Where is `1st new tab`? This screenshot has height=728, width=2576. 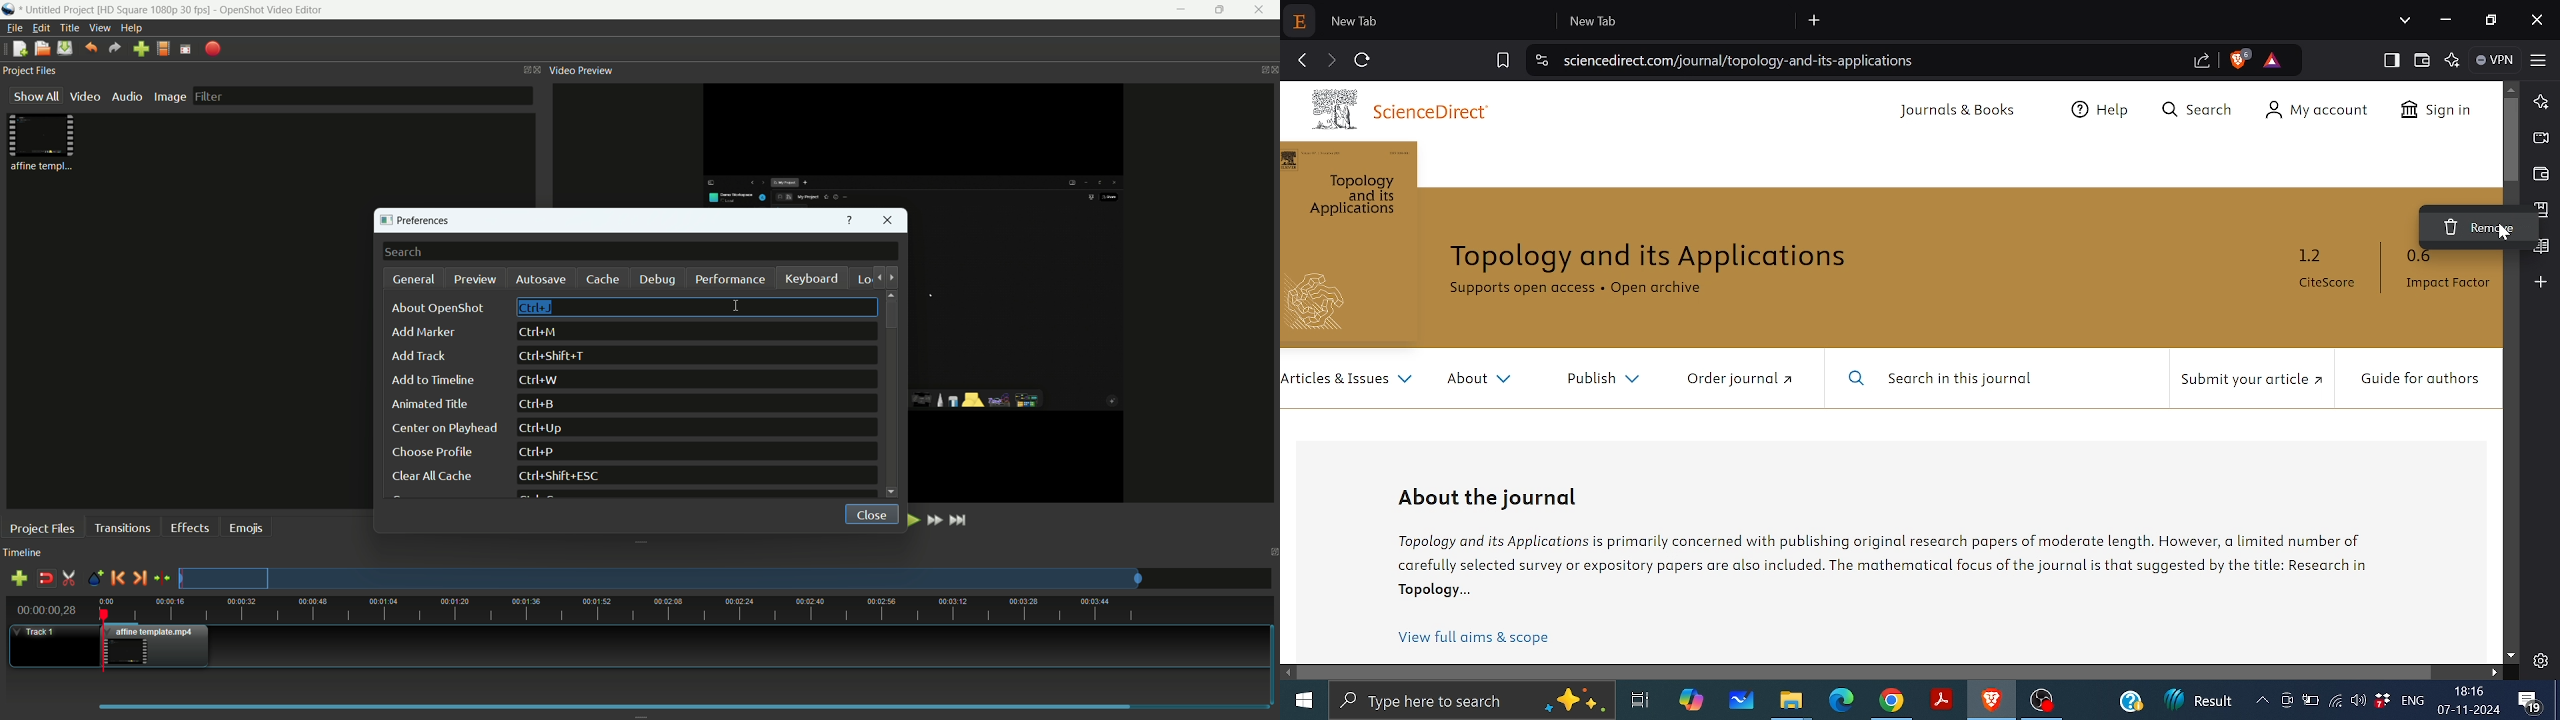 1st new tab is located at coordinates (1440, 20).